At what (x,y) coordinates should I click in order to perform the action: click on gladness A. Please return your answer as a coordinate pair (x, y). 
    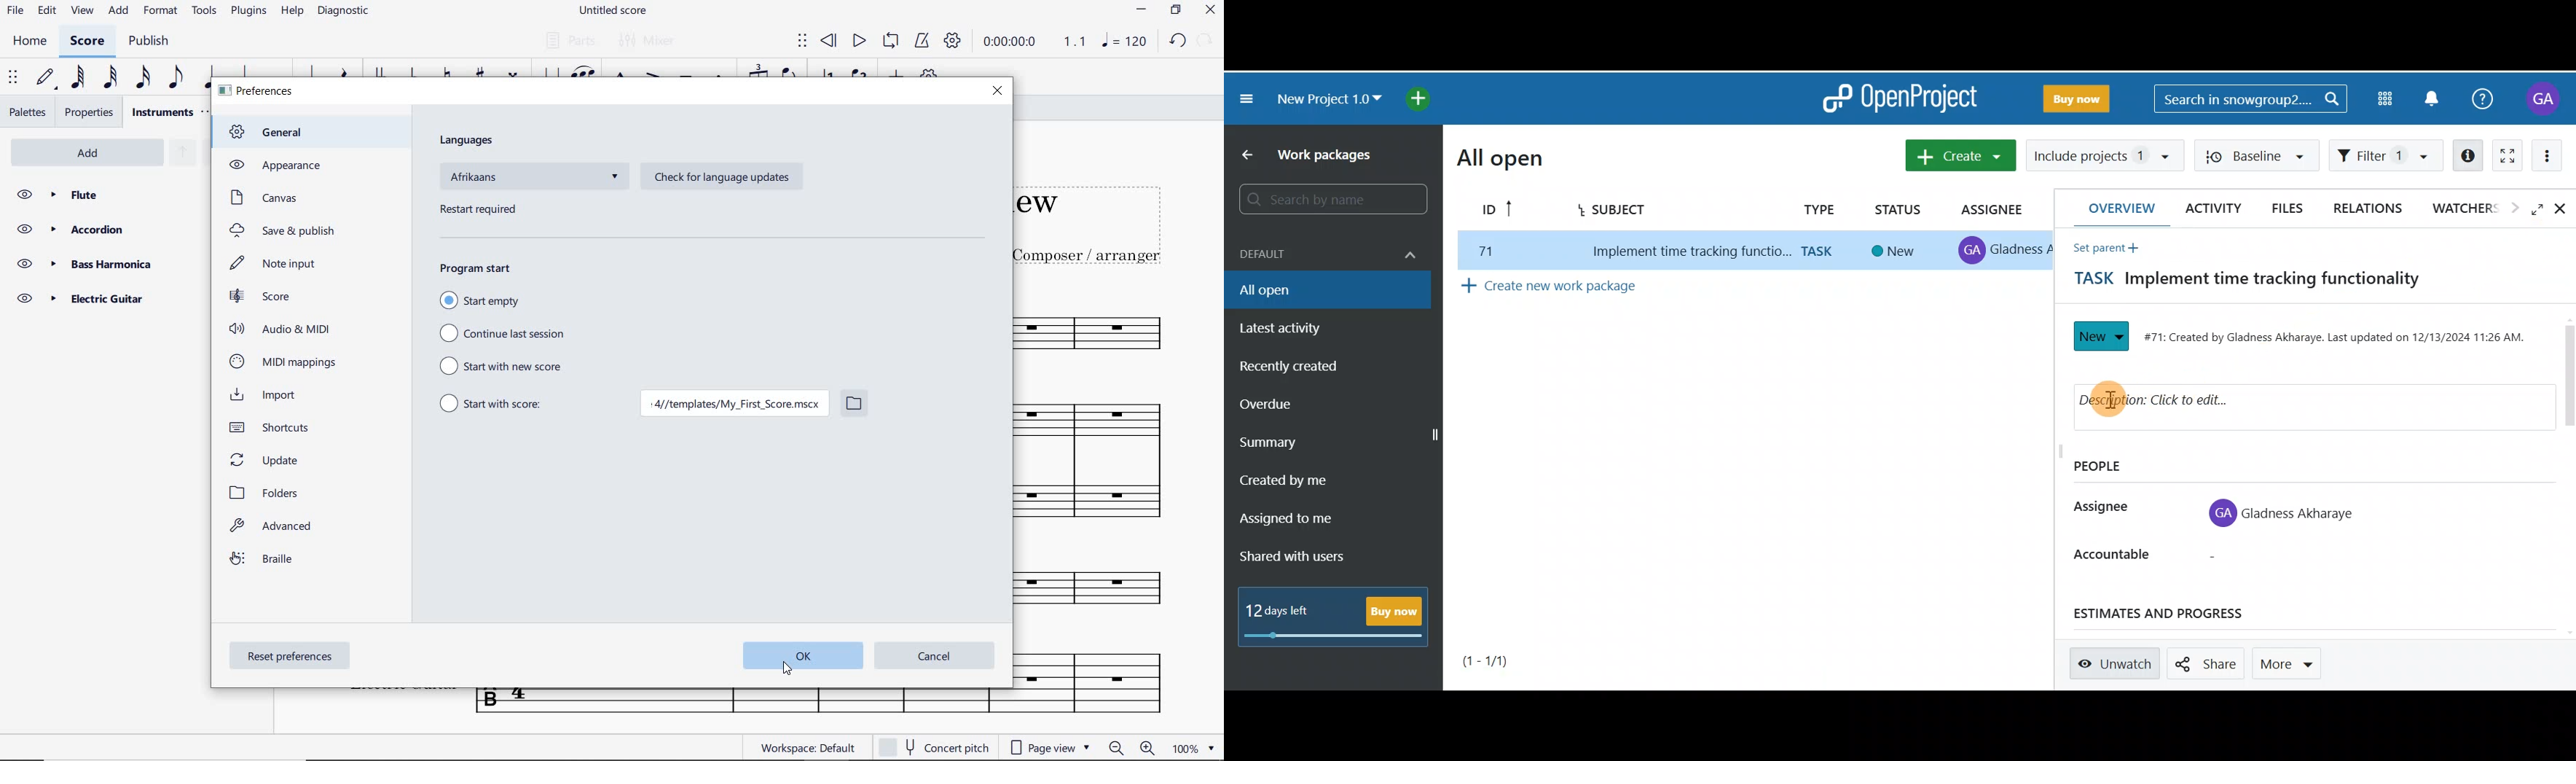
    Looking at the image, I should click on (2022, 249).